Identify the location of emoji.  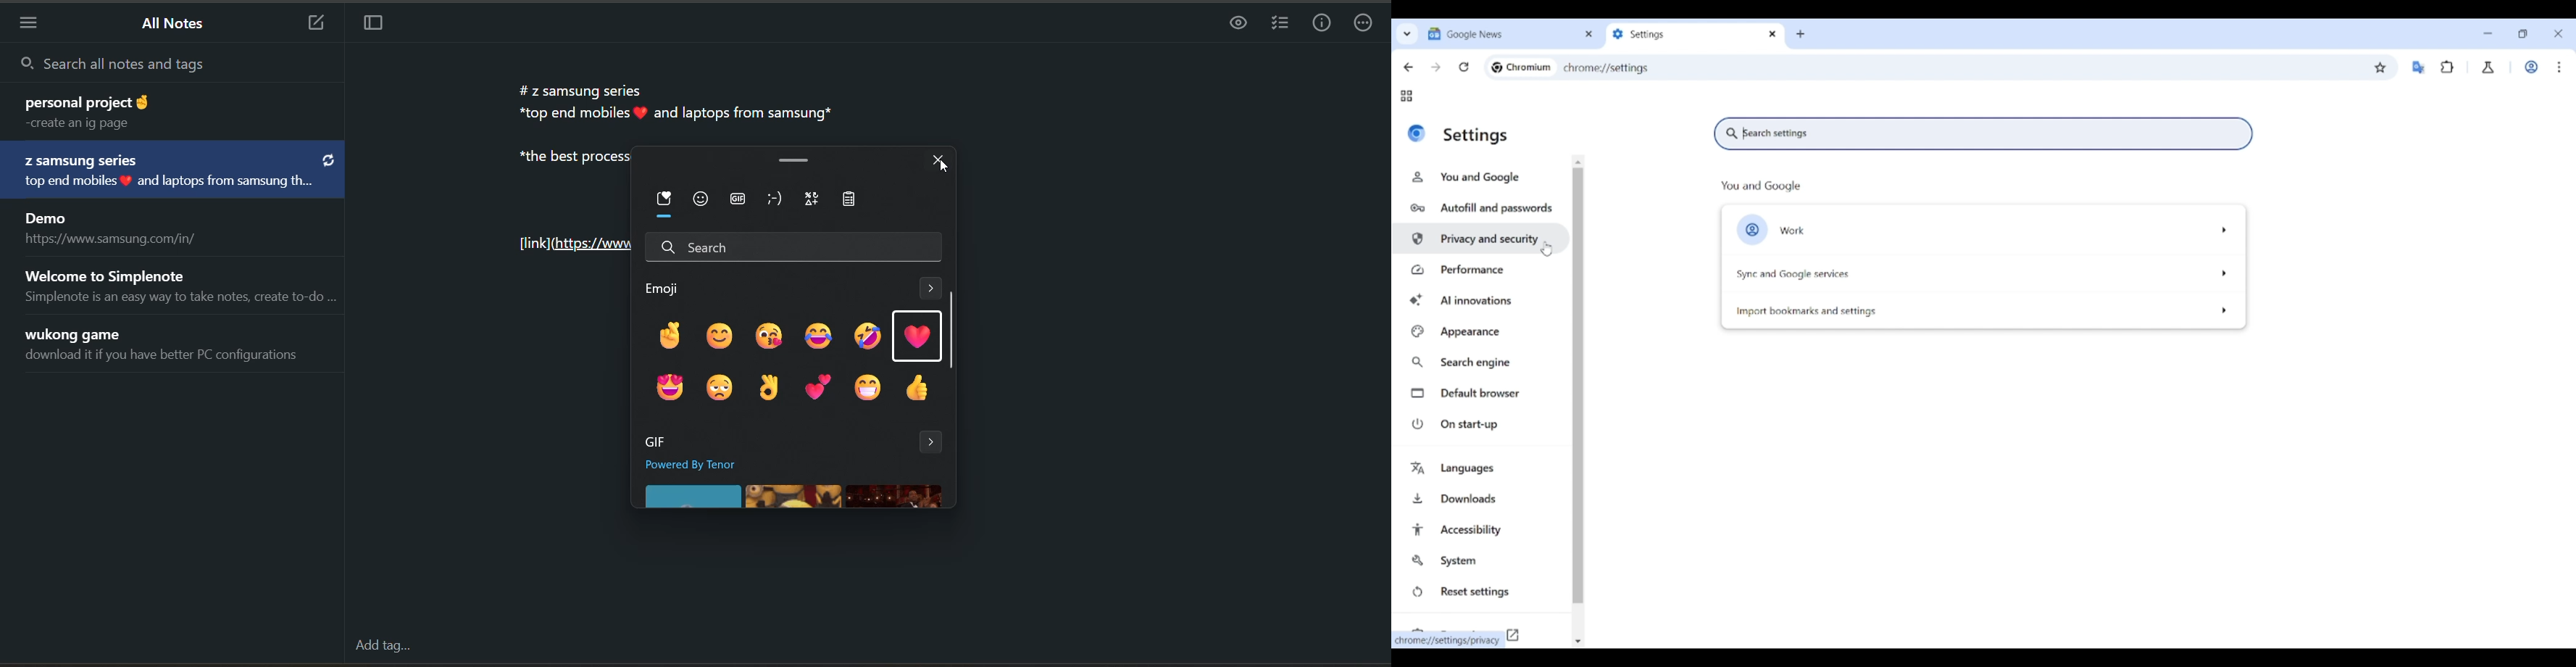
(702, 199).